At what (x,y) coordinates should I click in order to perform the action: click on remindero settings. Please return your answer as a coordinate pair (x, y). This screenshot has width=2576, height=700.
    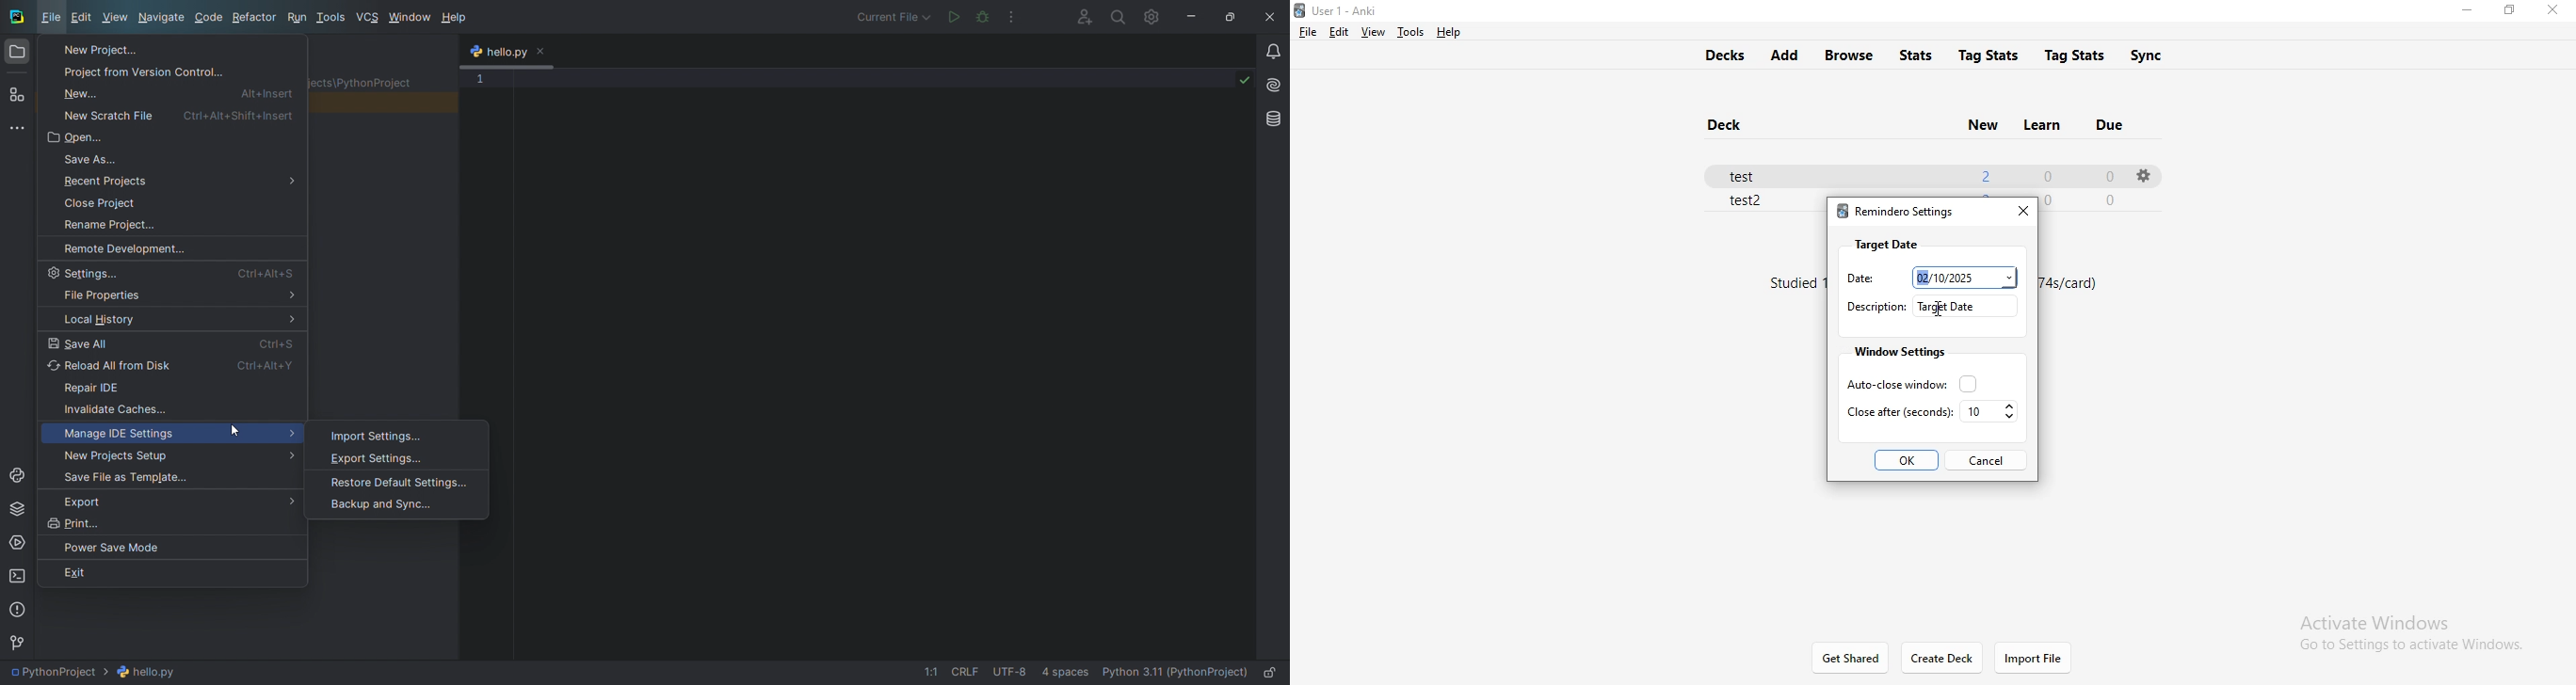
    Looking at the image, I should click on (1894, 214).